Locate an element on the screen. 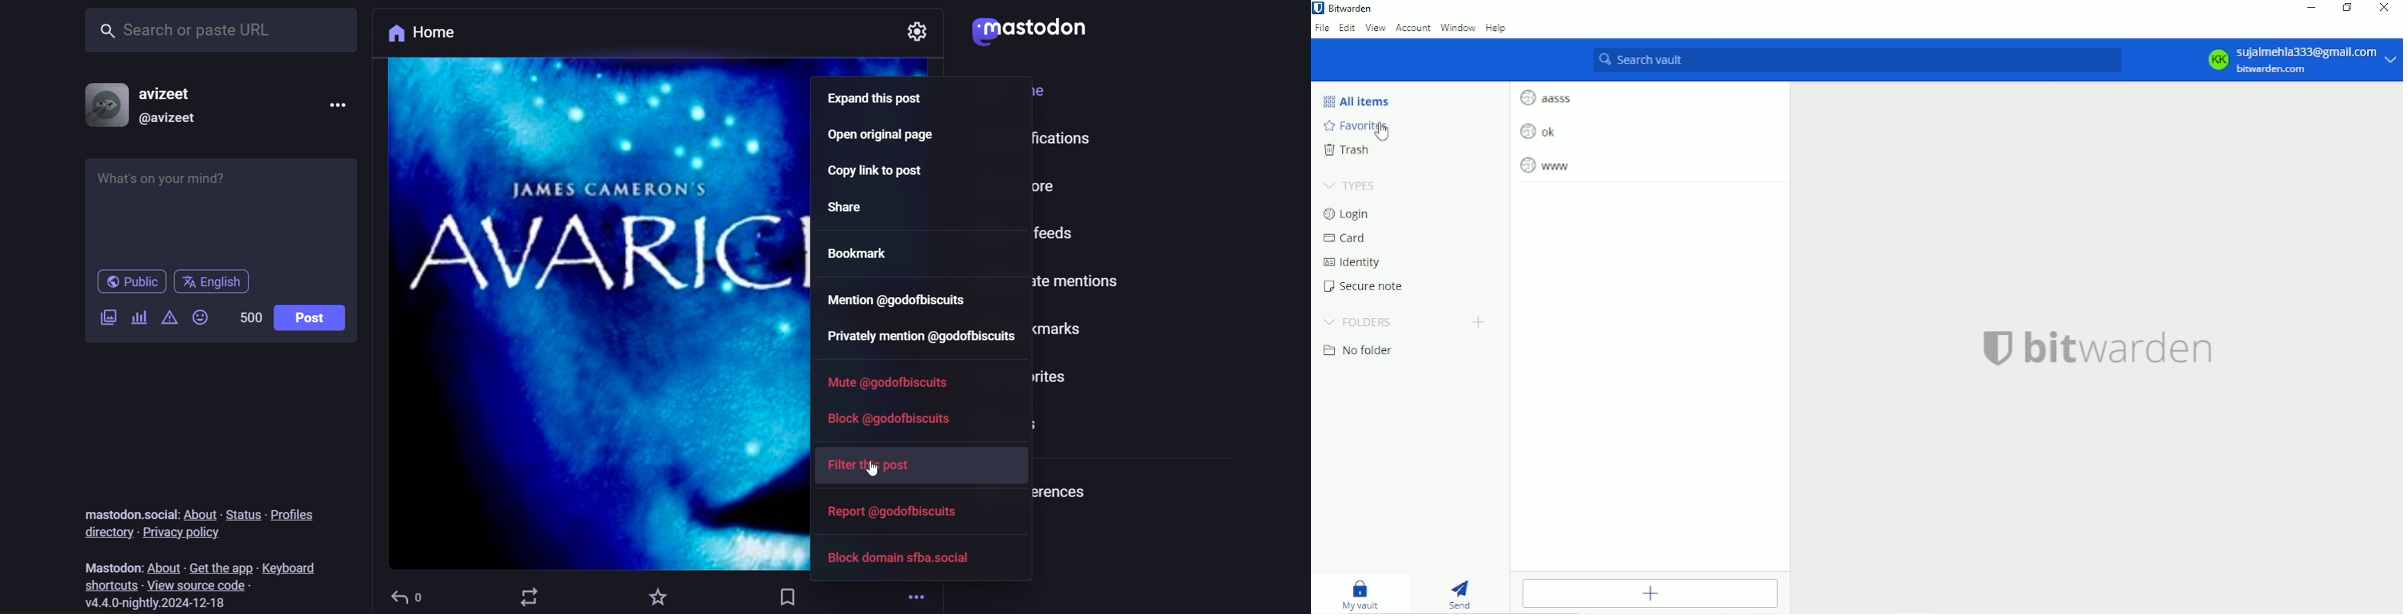 The height and width of the screenshot is (616, 2408). more is located at coordinates (916, 596).